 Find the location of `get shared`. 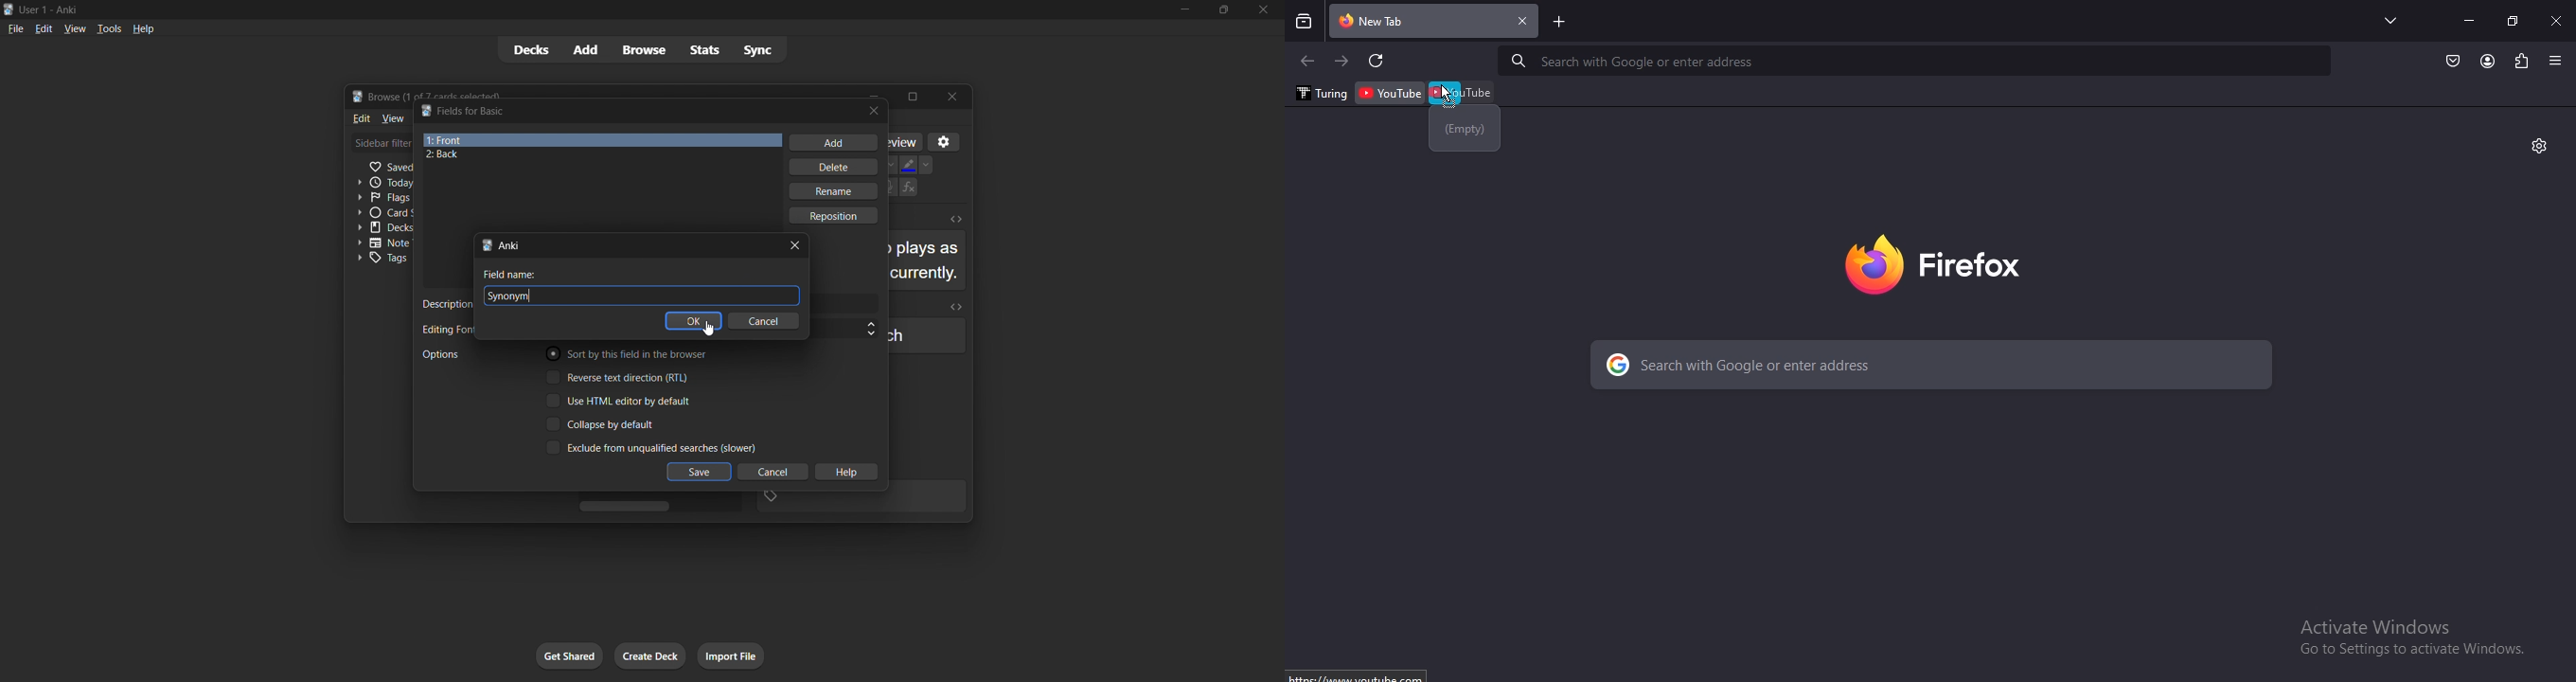

get shared is located at coordinates (566, 656).